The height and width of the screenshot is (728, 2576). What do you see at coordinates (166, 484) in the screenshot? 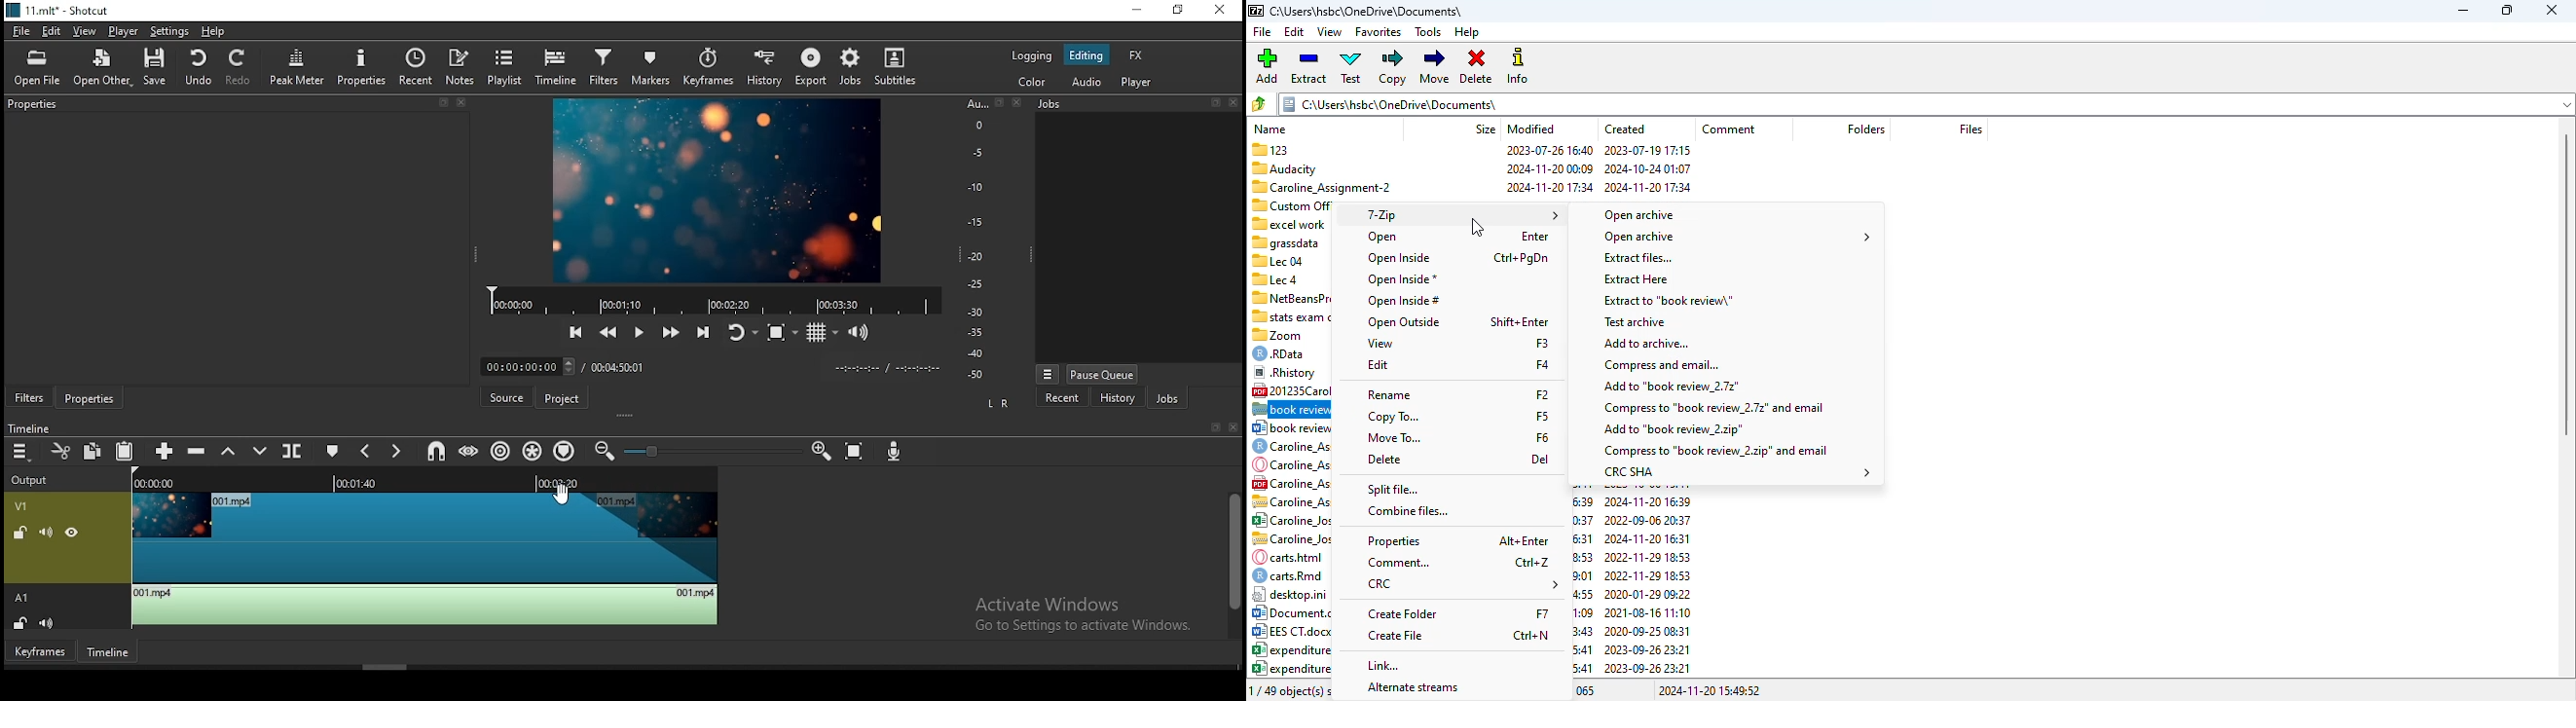
I see `video time` at bounding box center [166, 484].